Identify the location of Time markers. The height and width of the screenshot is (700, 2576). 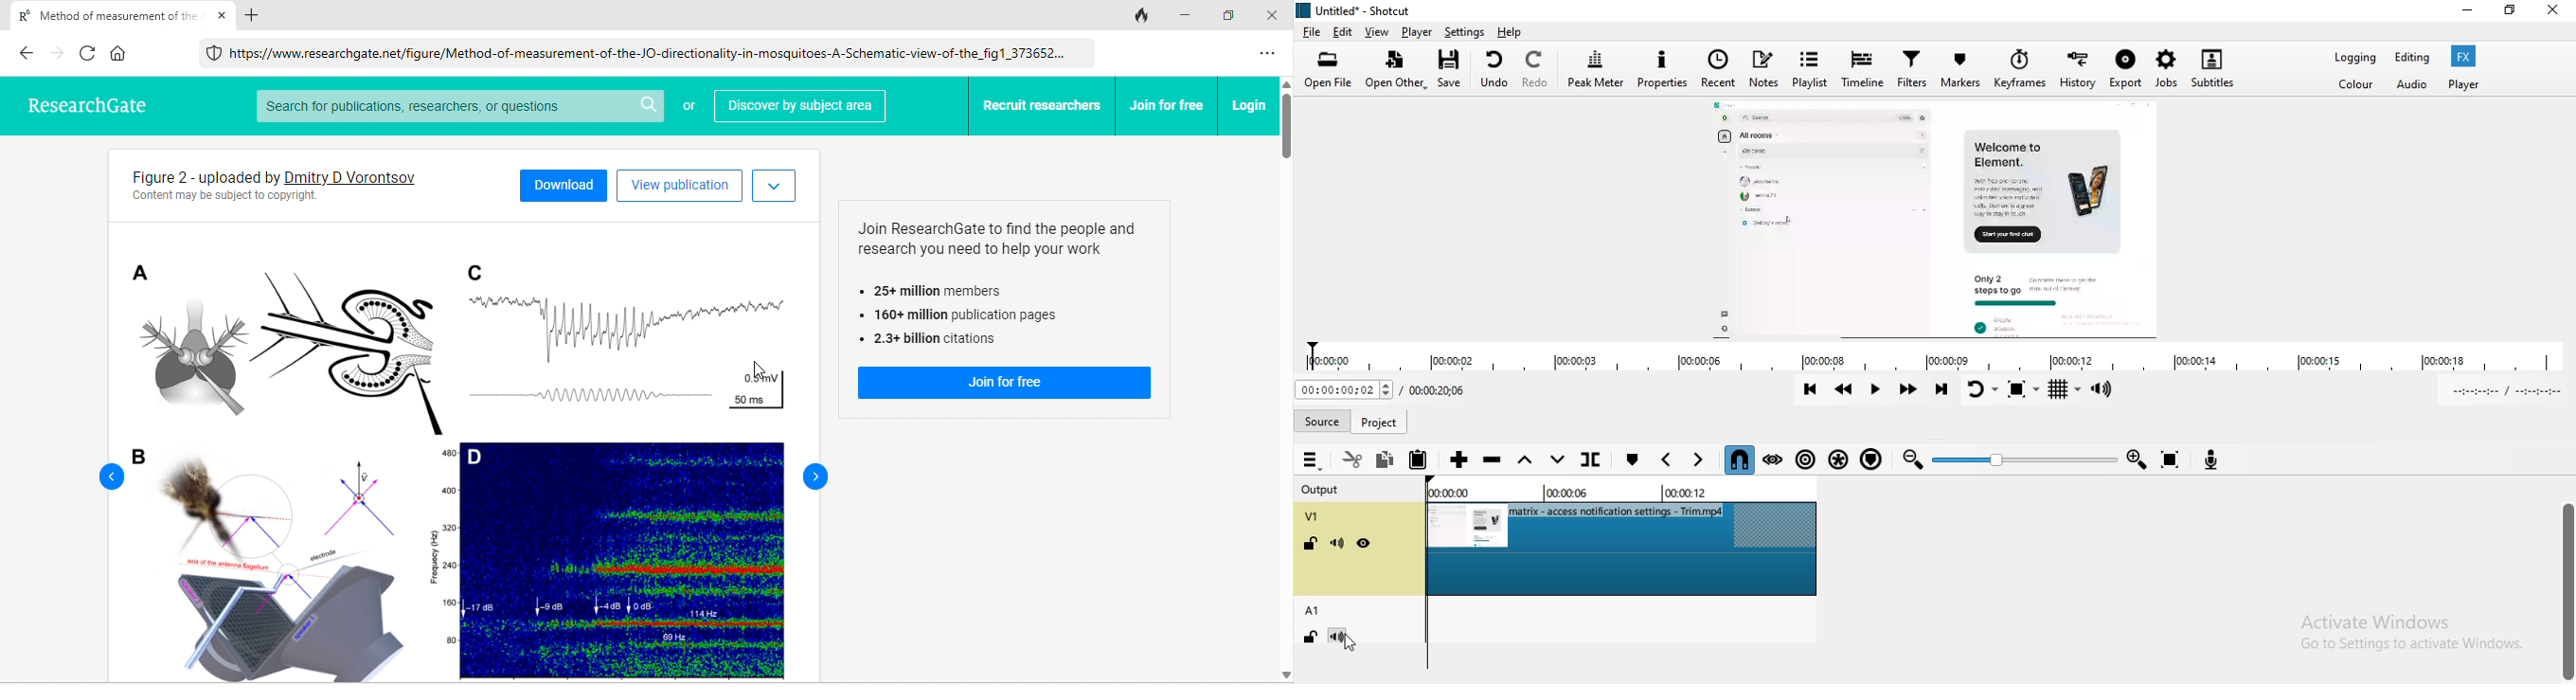
(1617, 493).